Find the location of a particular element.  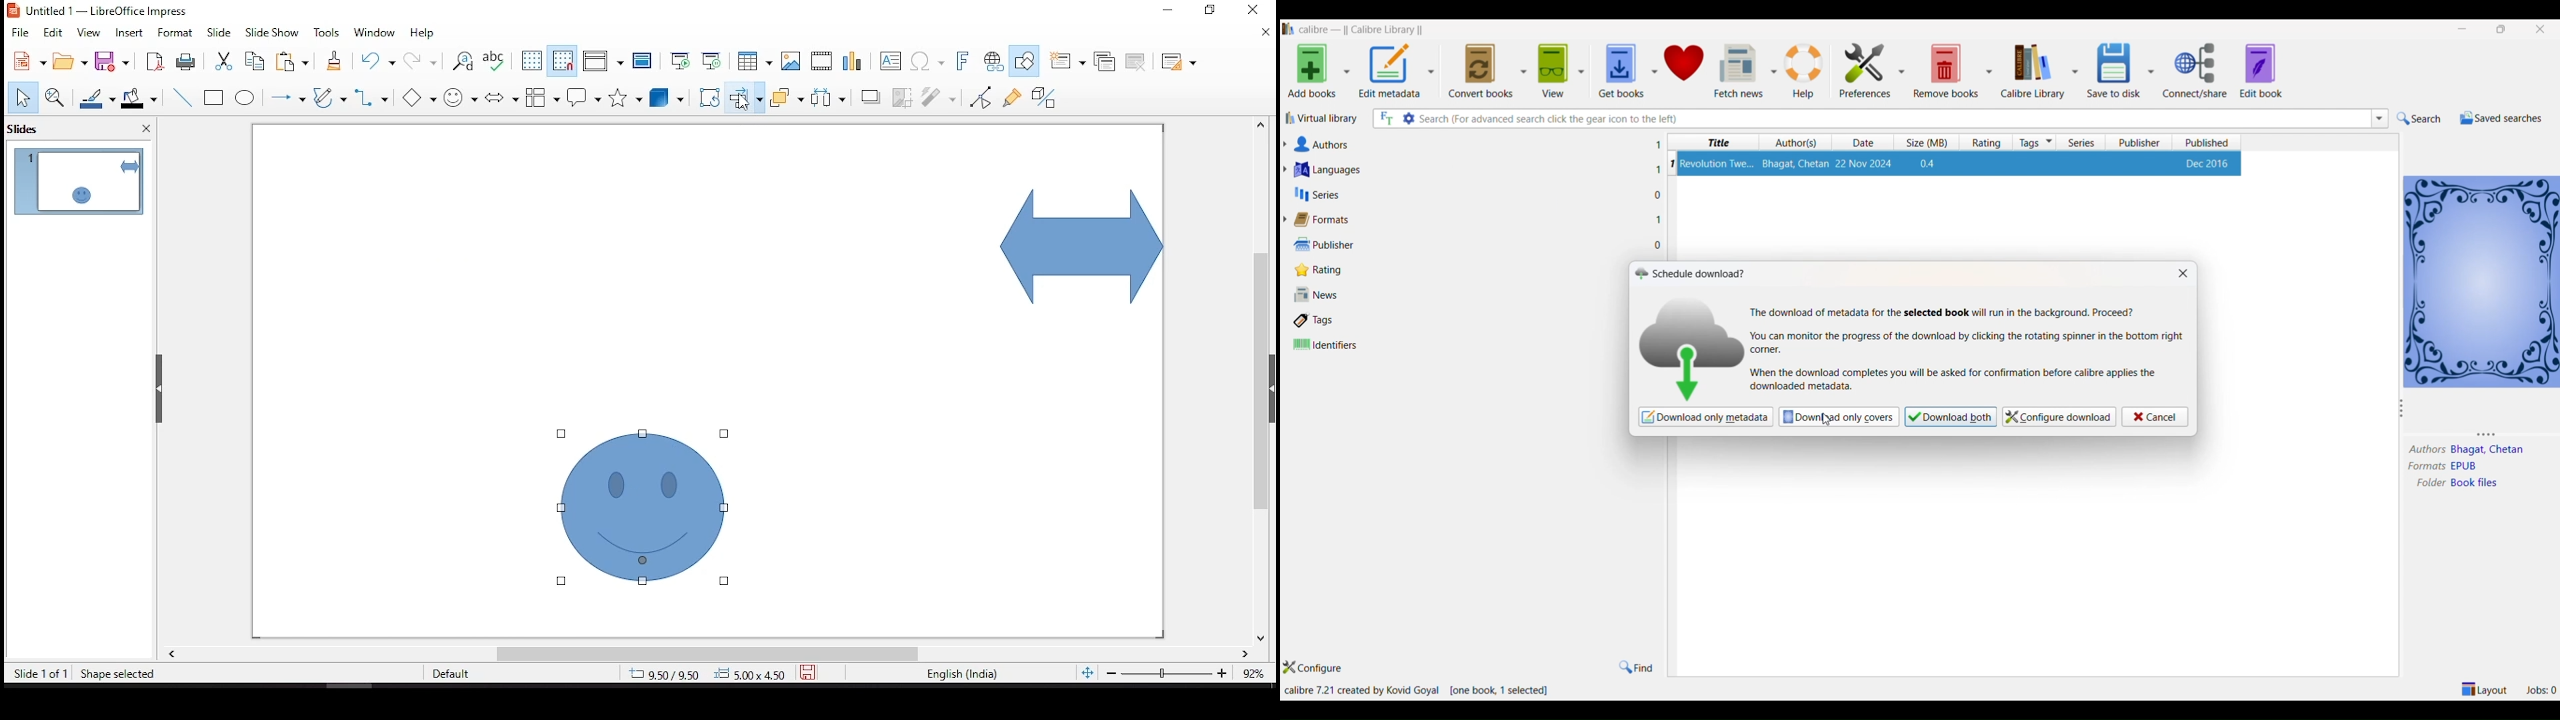

0 is located at coordinates (1659, 245).